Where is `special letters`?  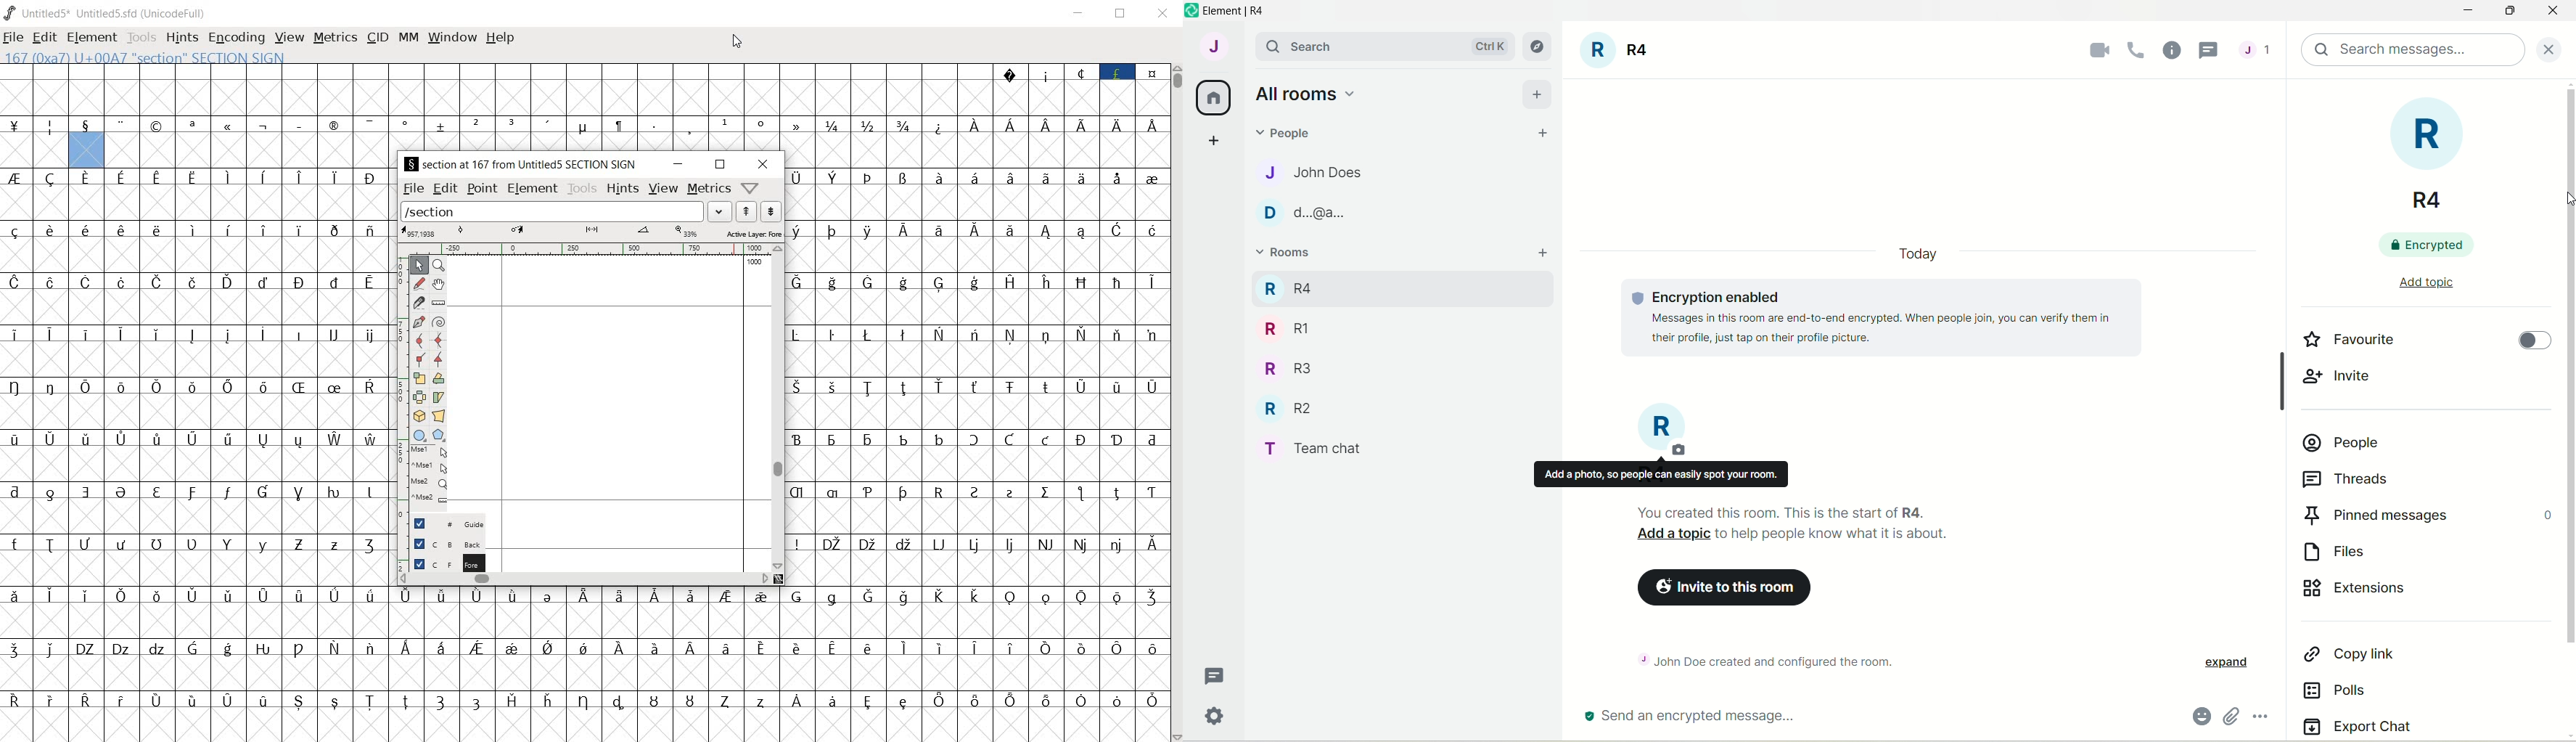 special letters is located at coordinates (200, 176).